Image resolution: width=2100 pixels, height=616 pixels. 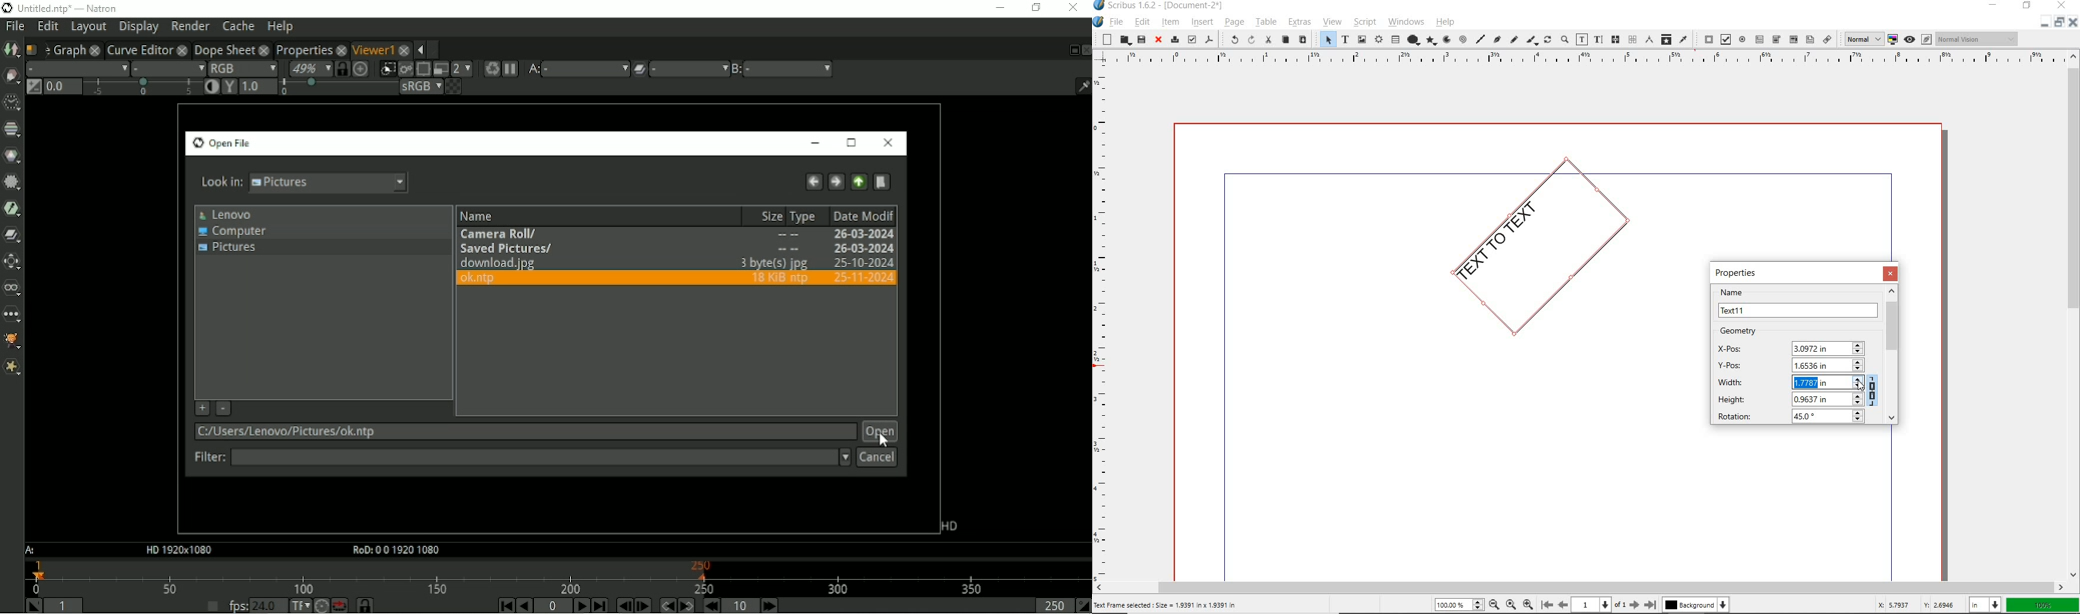 I want to click on pdf check box, so click(x=1726, y=39).